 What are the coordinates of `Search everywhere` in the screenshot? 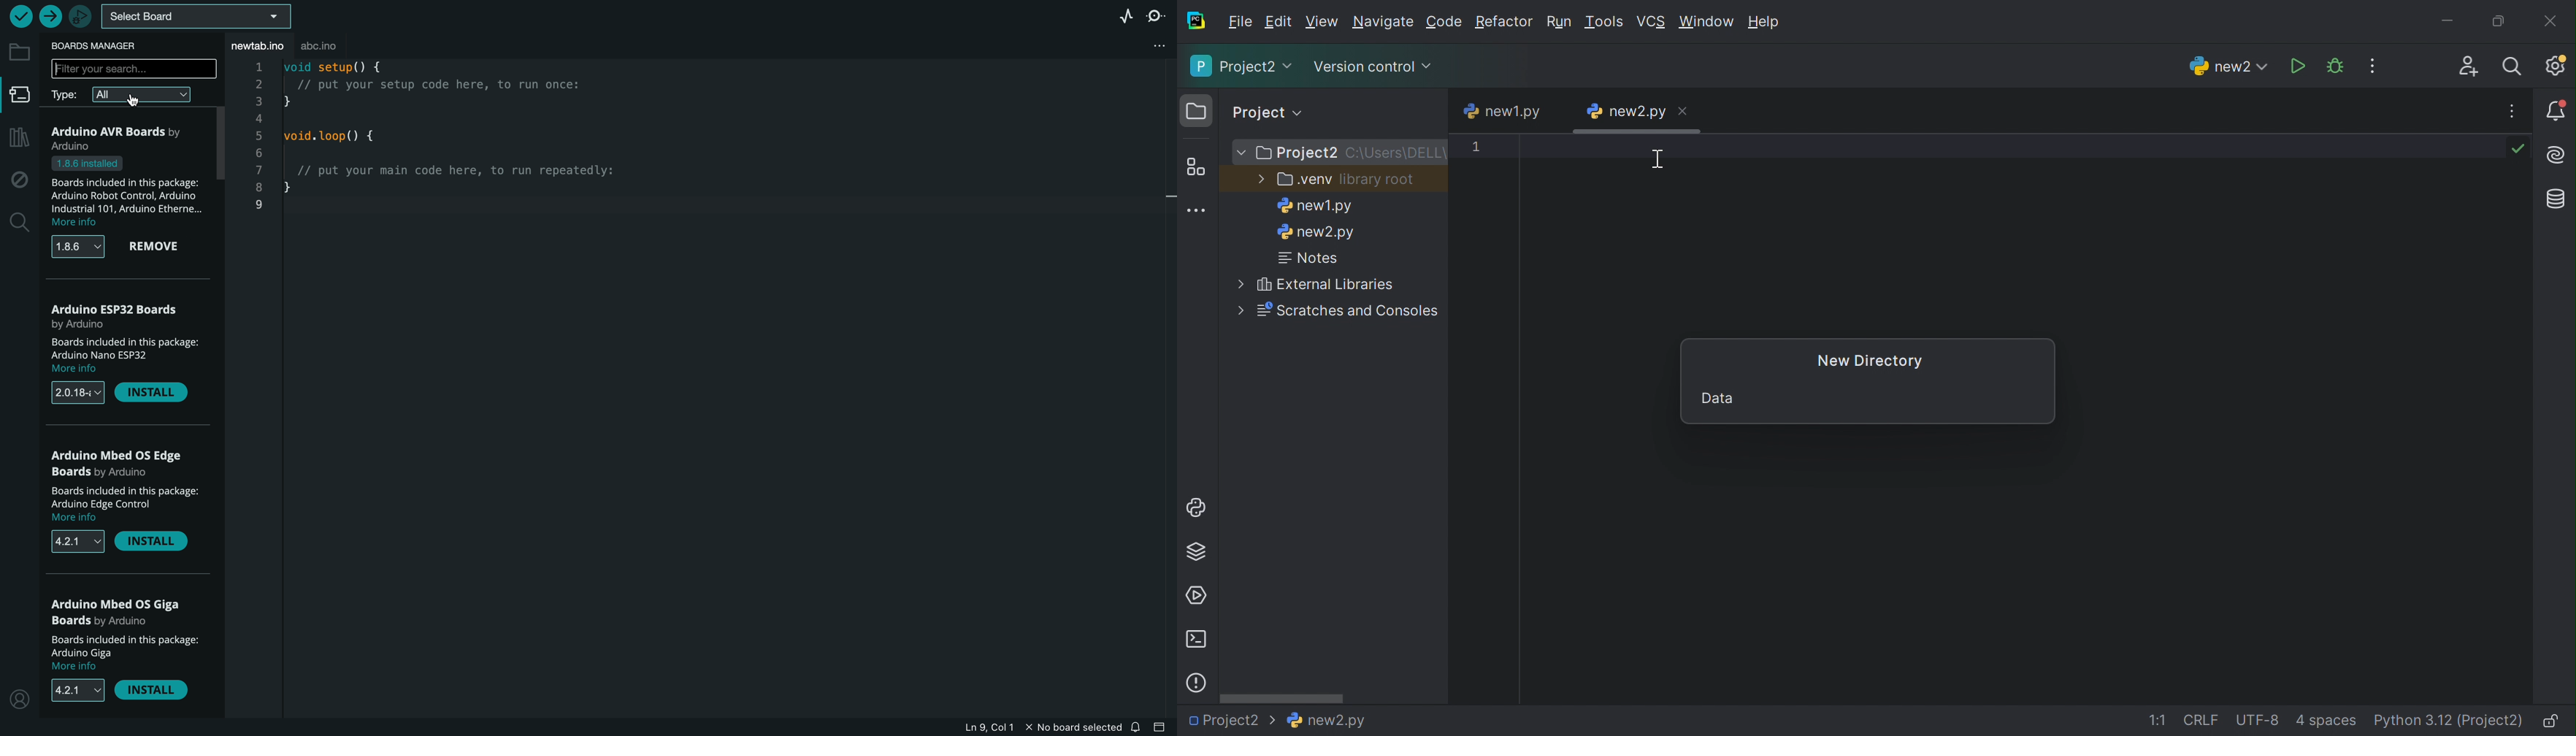 It's located at (2518, 67).